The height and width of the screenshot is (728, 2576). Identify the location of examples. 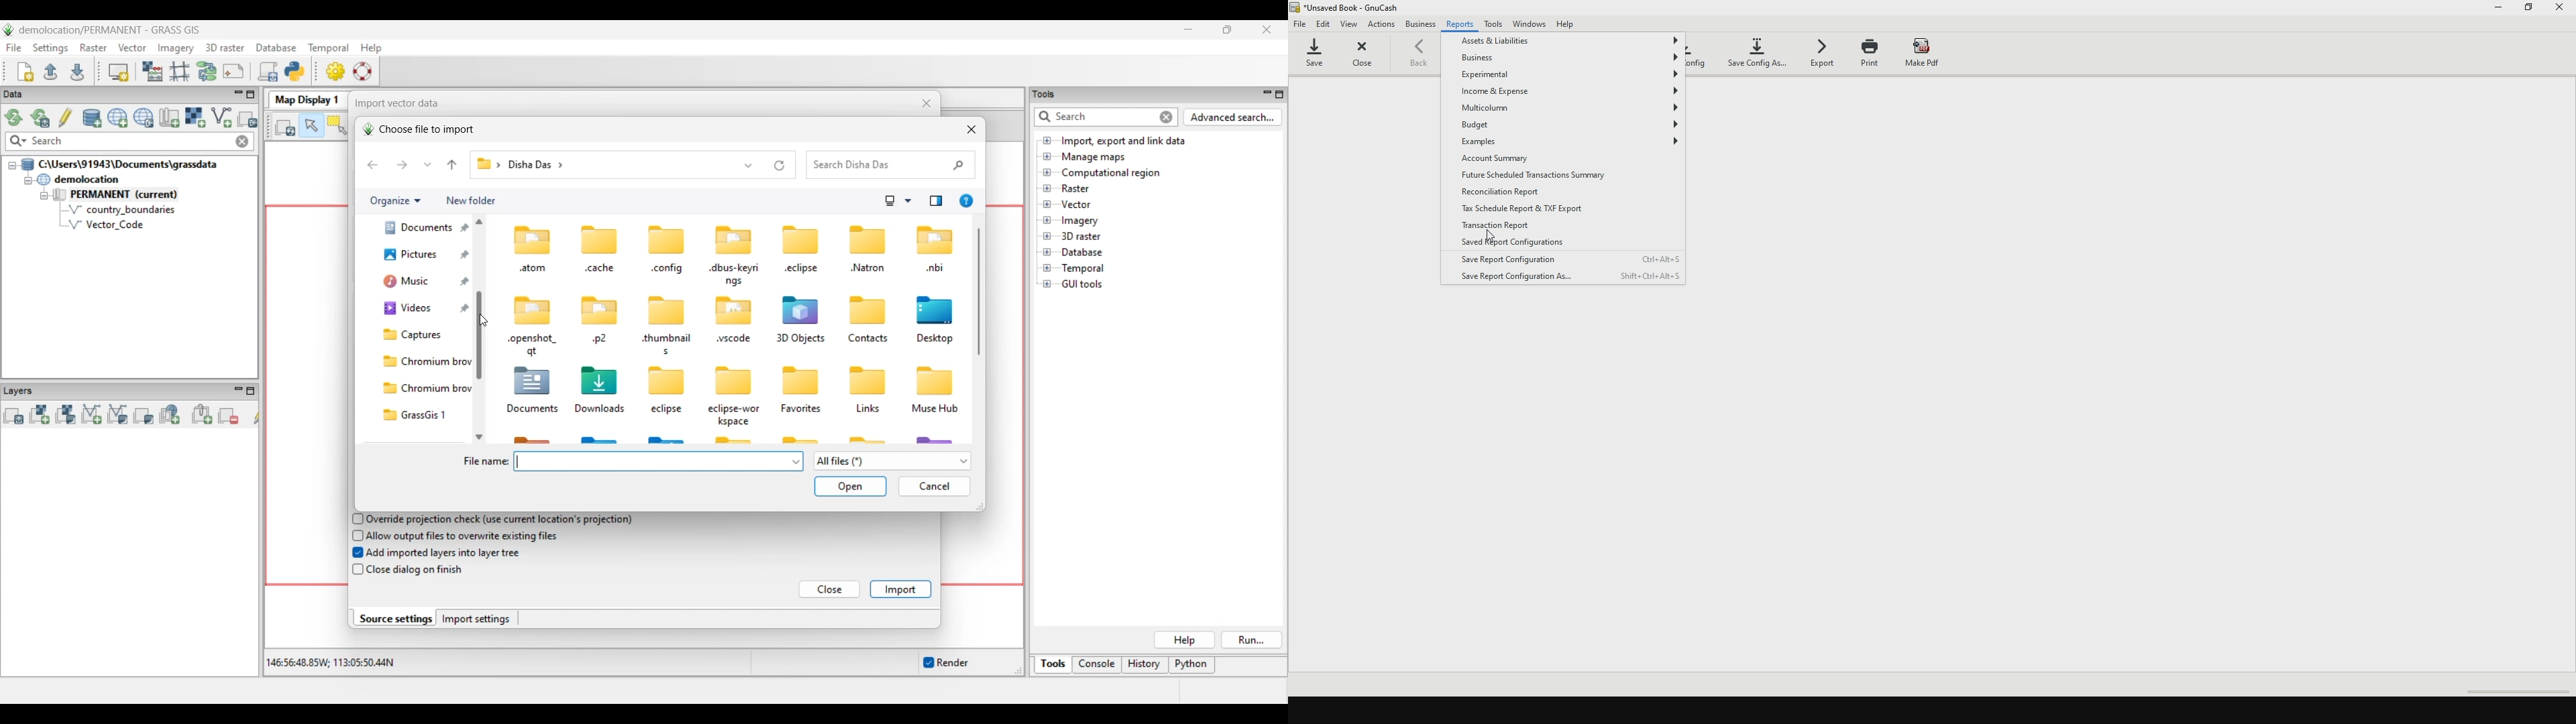
(1569, 143).